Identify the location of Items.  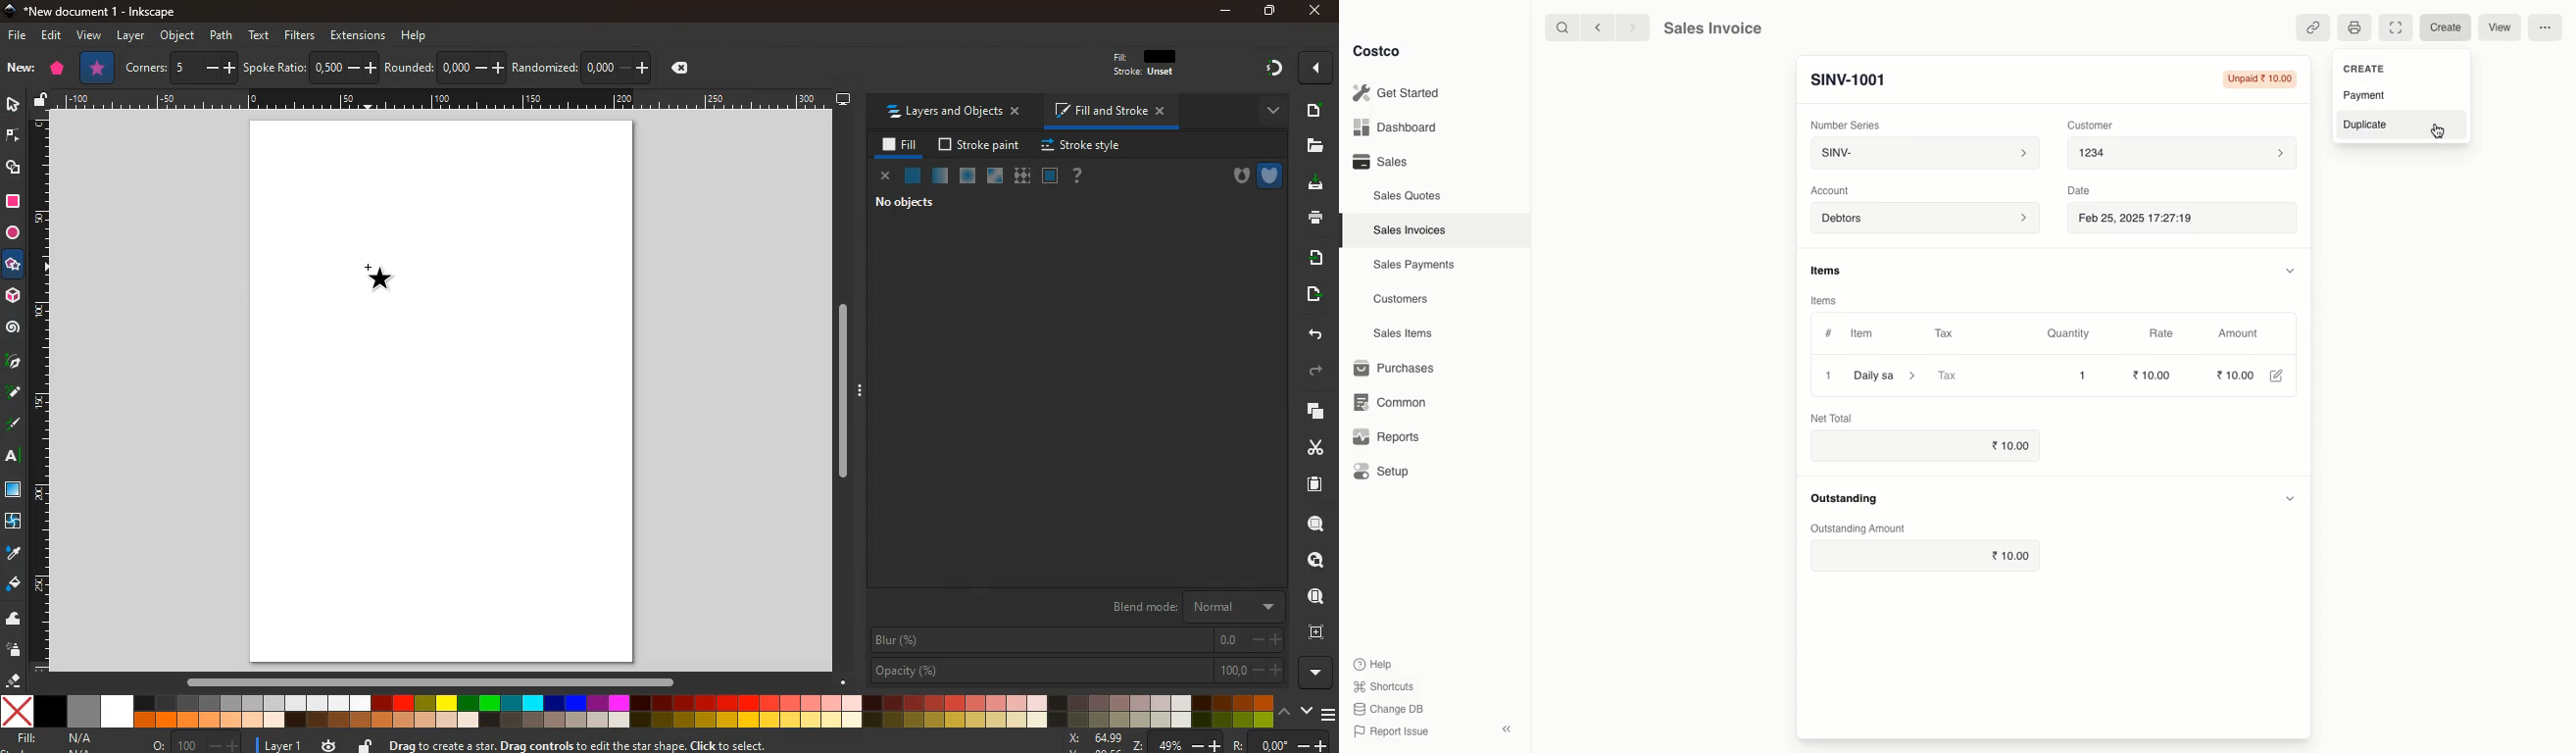
(1825, 298).